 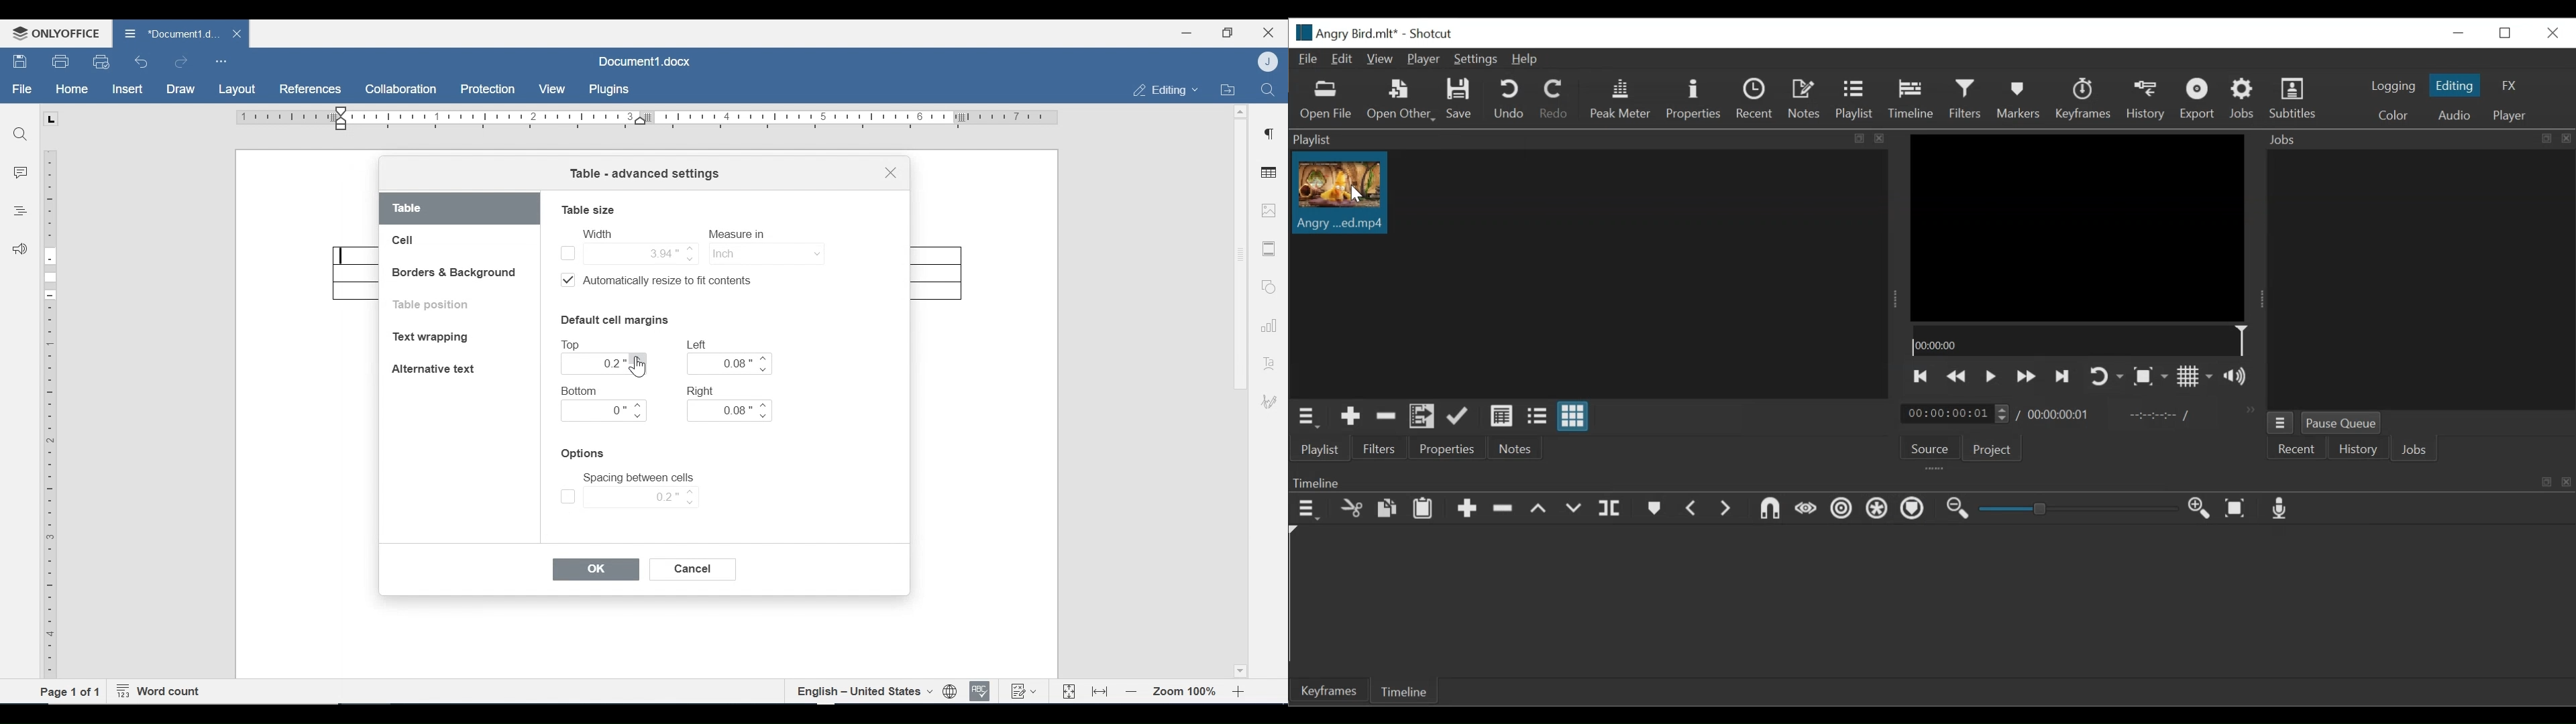 I want to click on Notes, so click(x=1807, y=101).